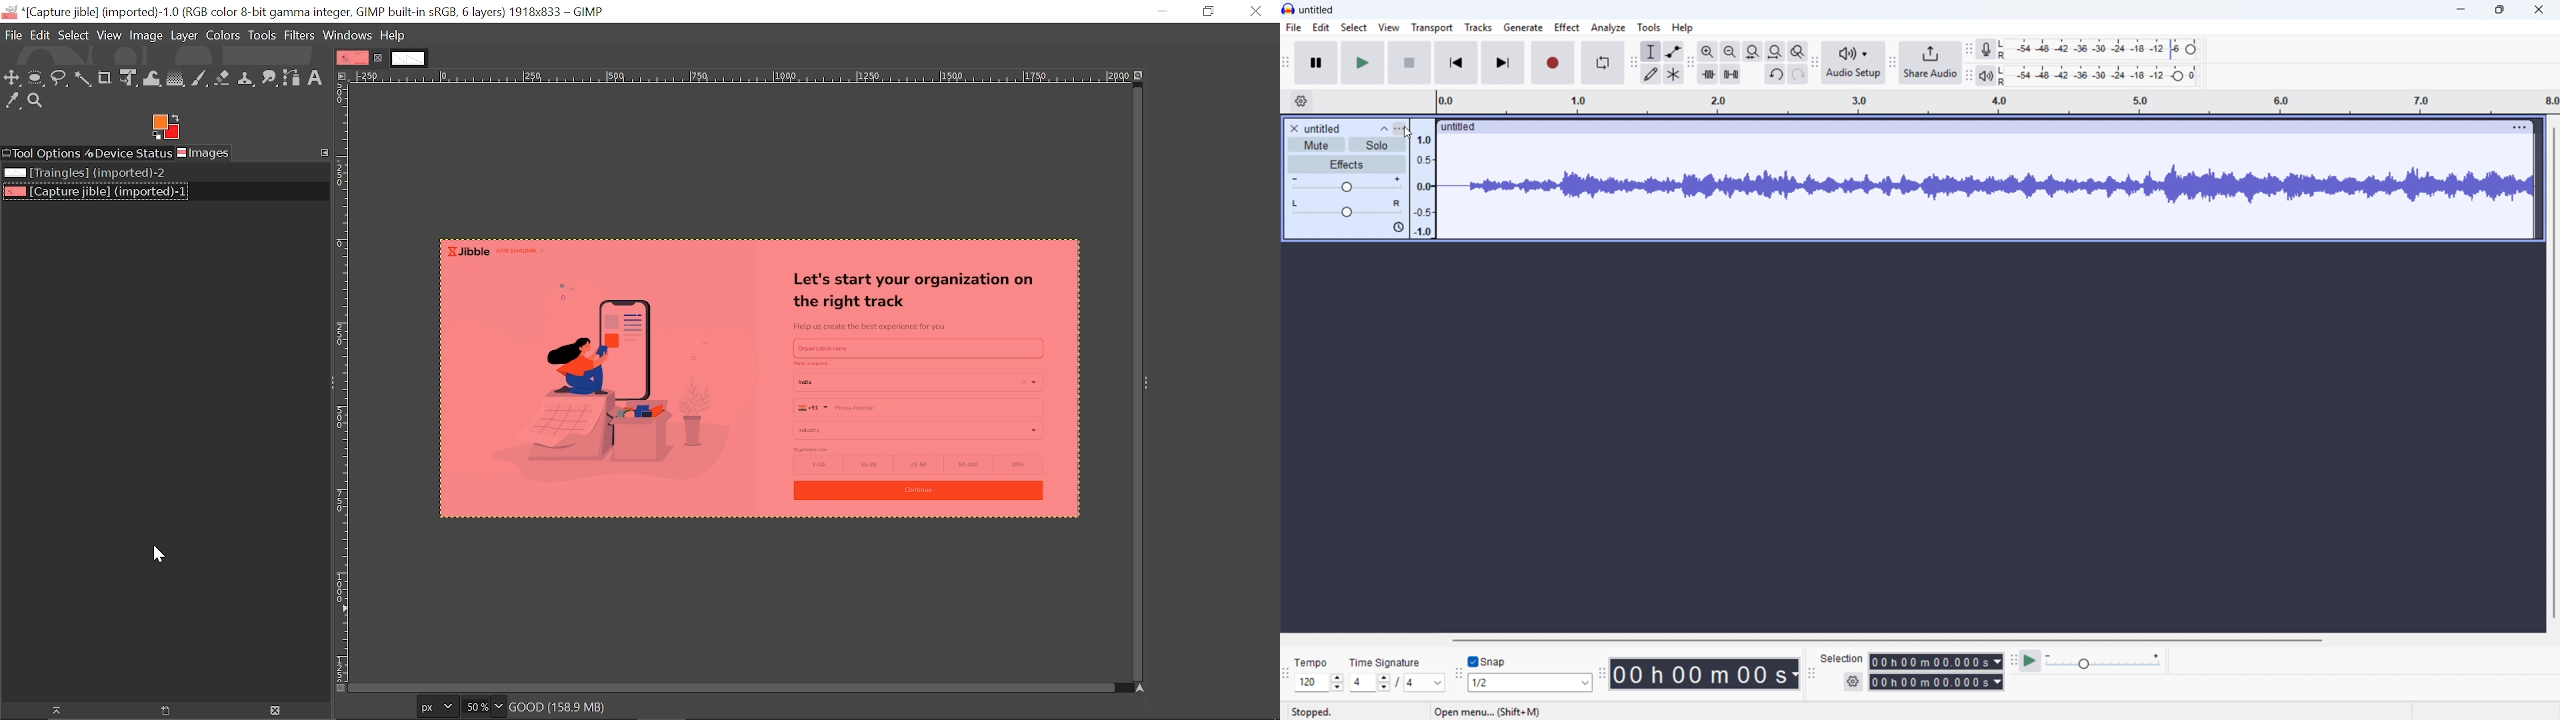 The height and width of the screenshot is (728, 2576). Describe the element at coordinates (1691, 63) in the screenshot. I see `Edit toolbar ` at that location.